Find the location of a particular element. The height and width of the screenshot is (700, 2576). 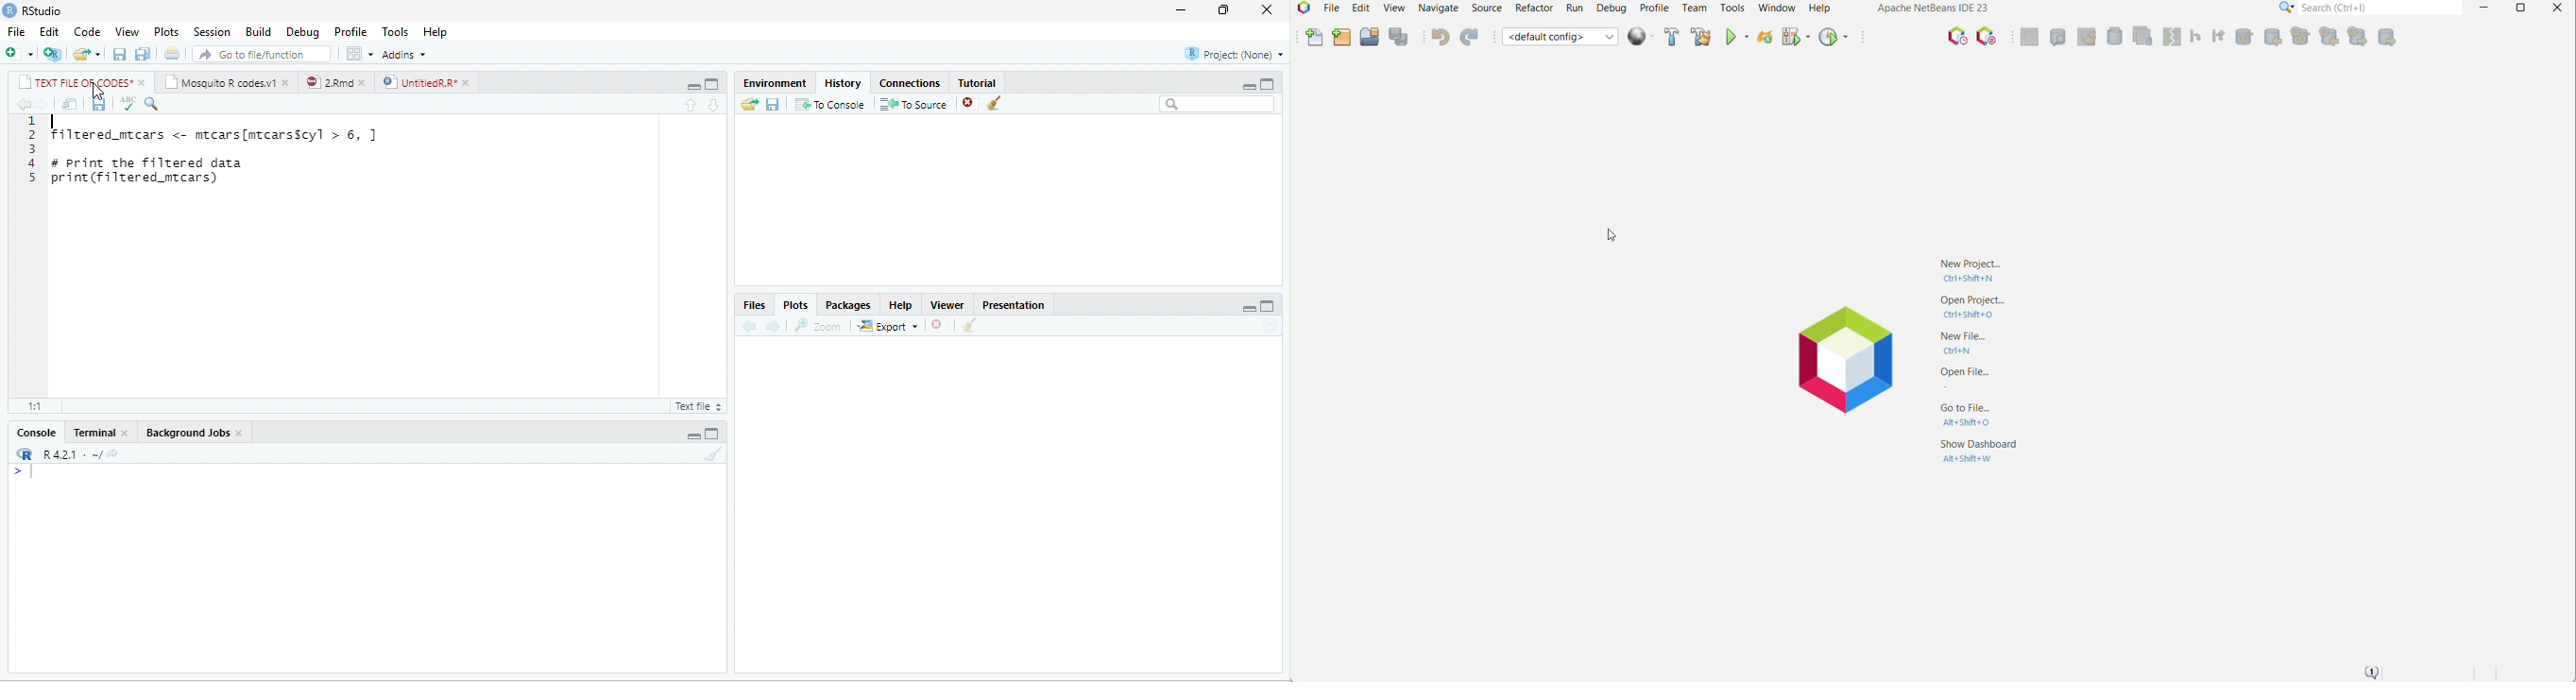

Connections is located at coordinates (910, 83).